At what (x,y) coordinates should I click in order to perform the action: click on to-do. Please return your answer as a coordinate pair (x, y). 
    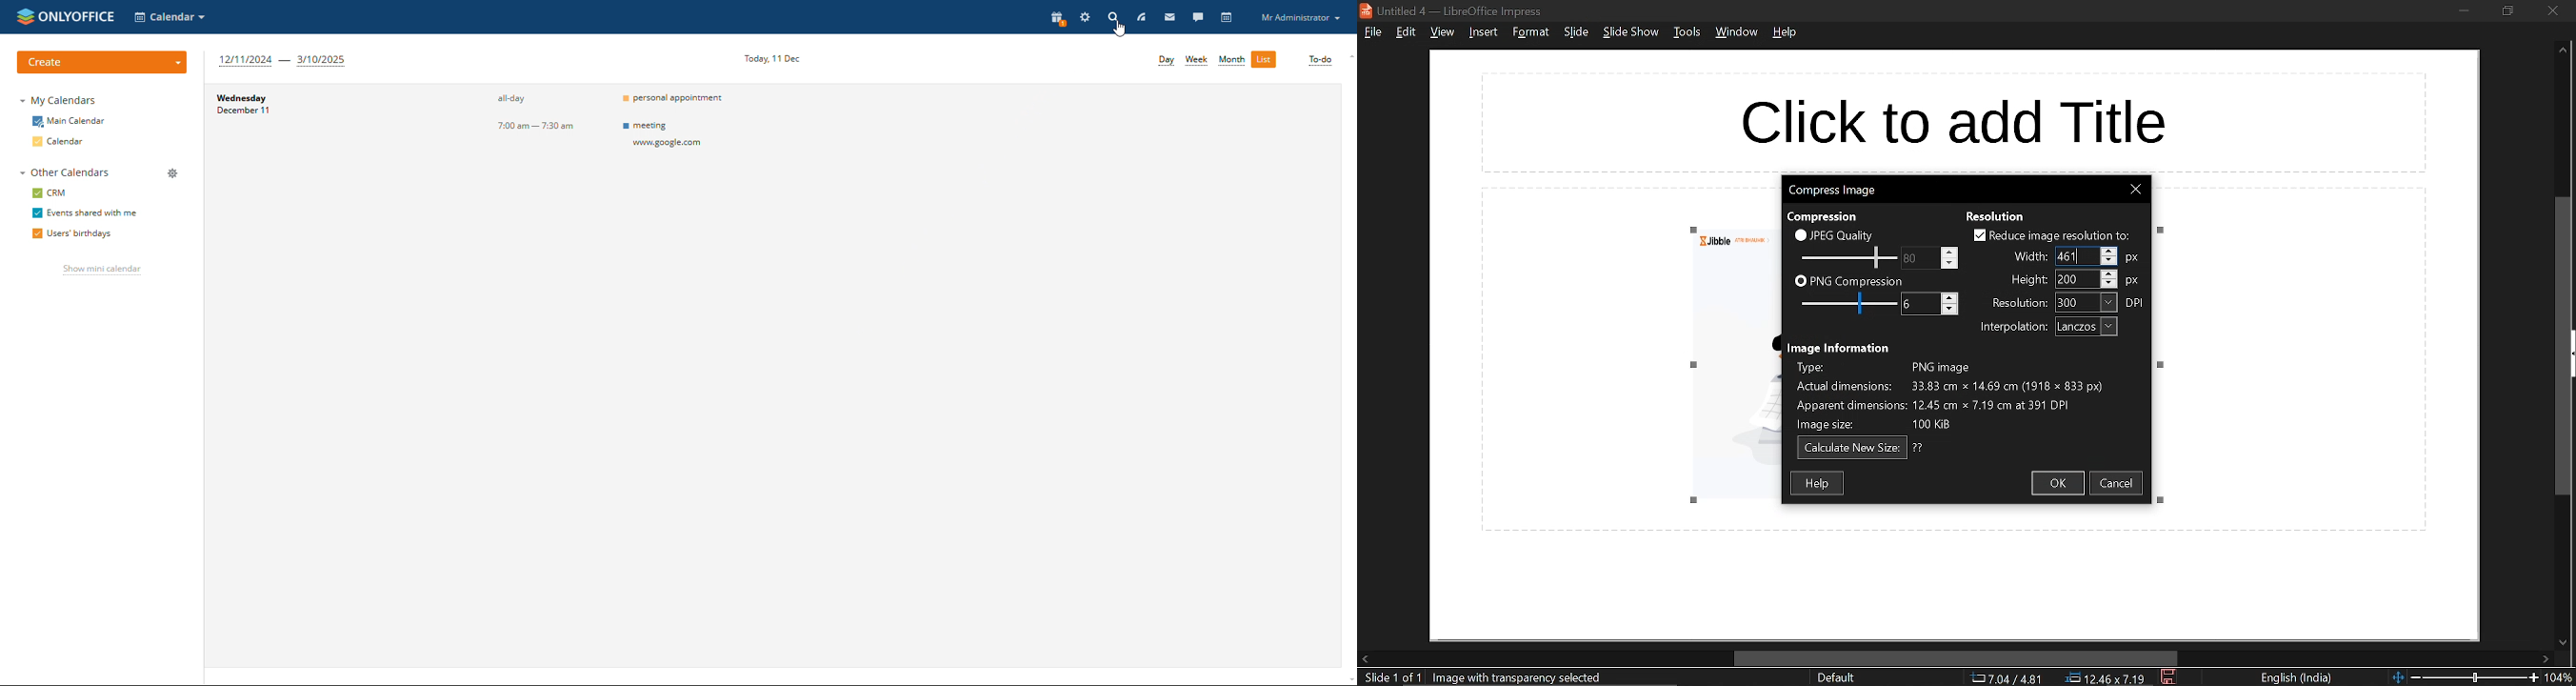
    Looking at the image, I should click on (1320, 61).